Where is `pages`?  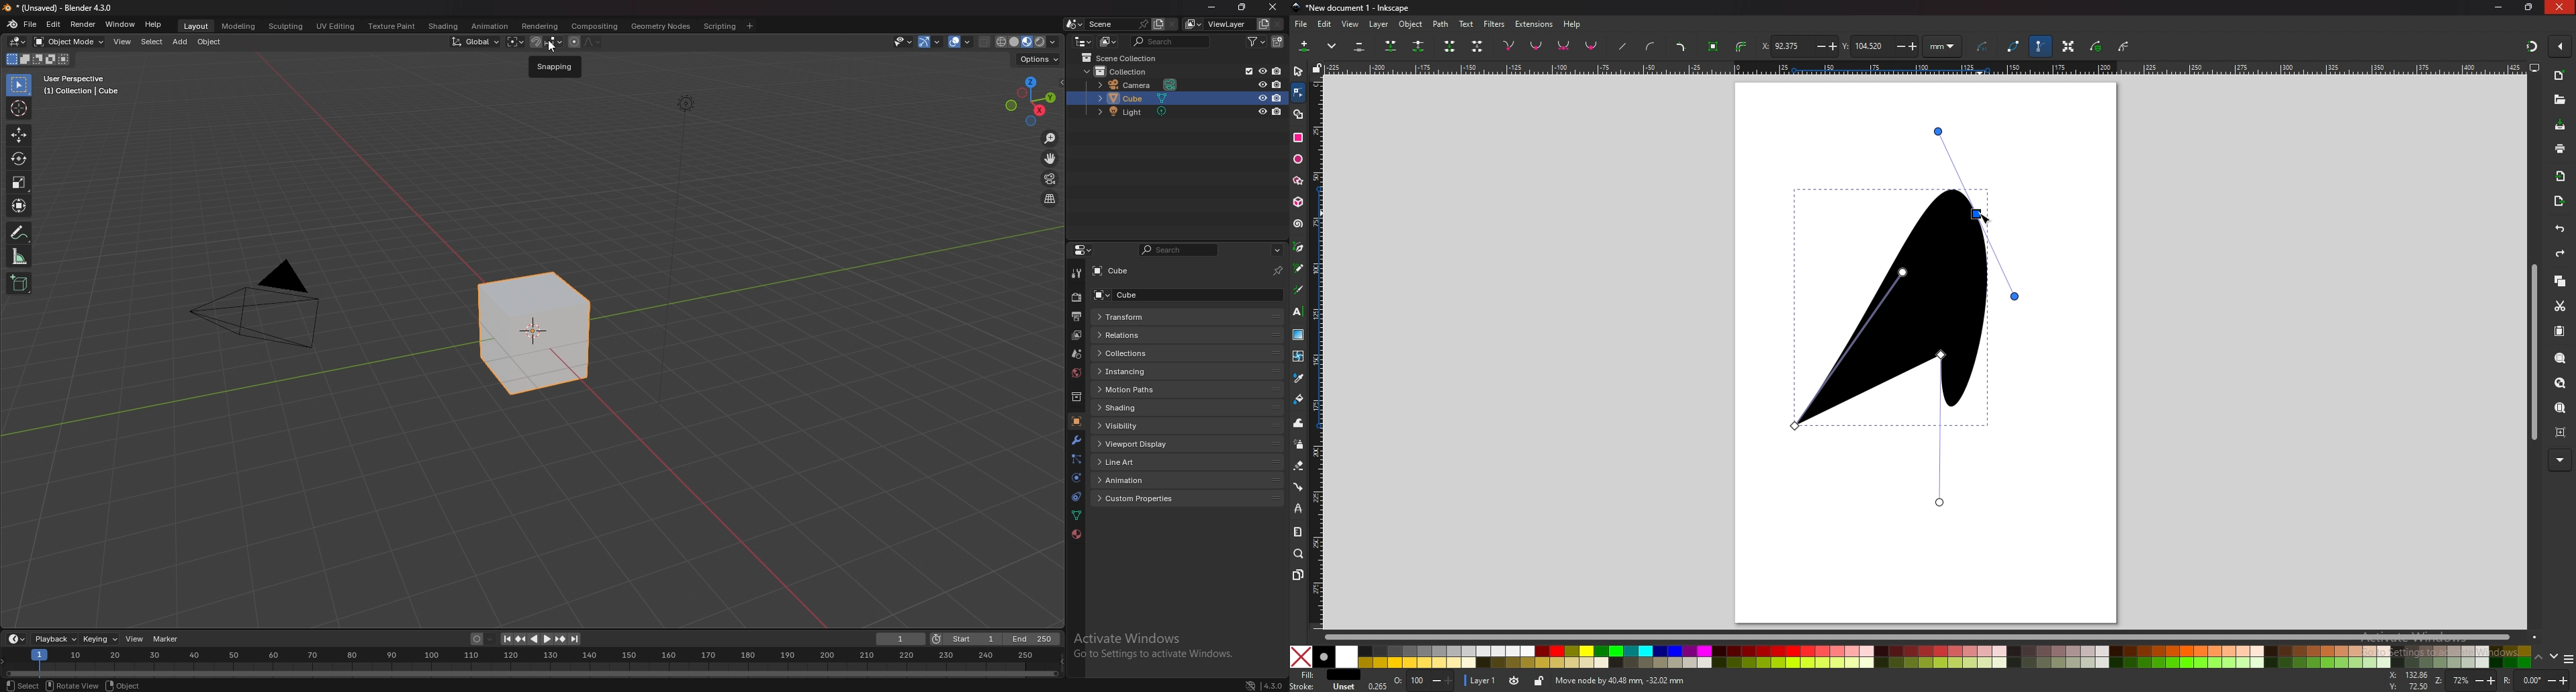
pages is located at coordinates (1298, 575).